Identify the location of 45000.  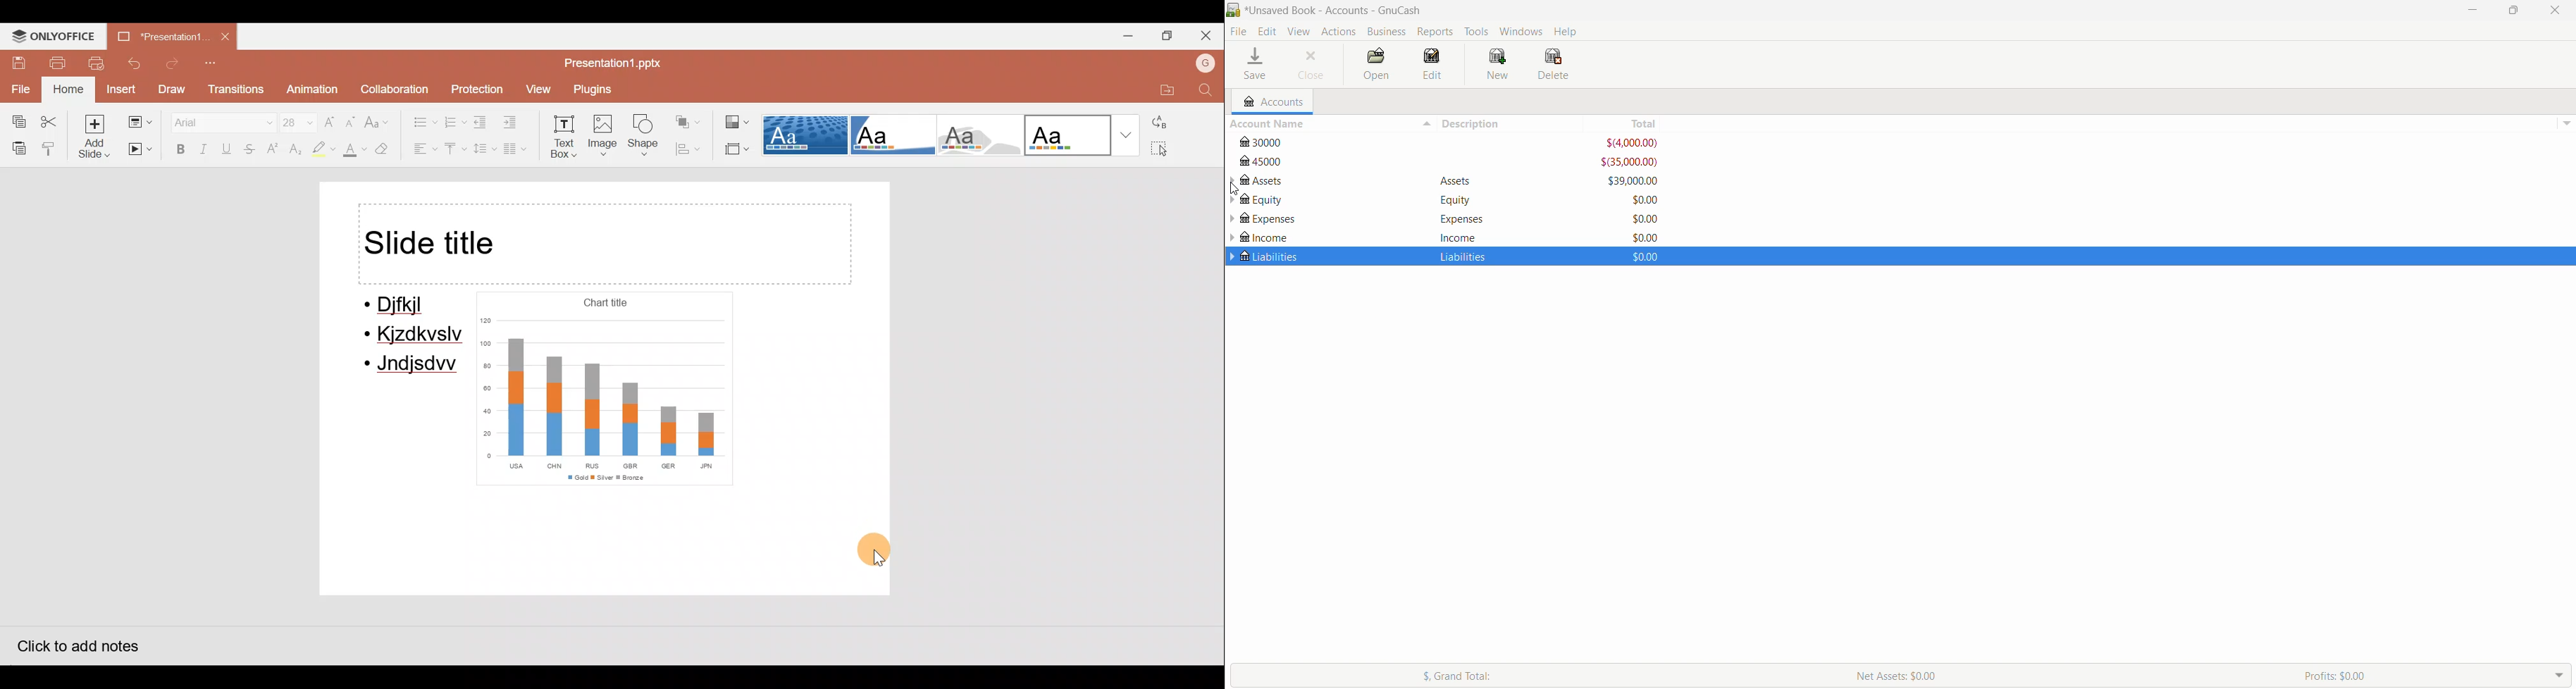
(1331, 160).